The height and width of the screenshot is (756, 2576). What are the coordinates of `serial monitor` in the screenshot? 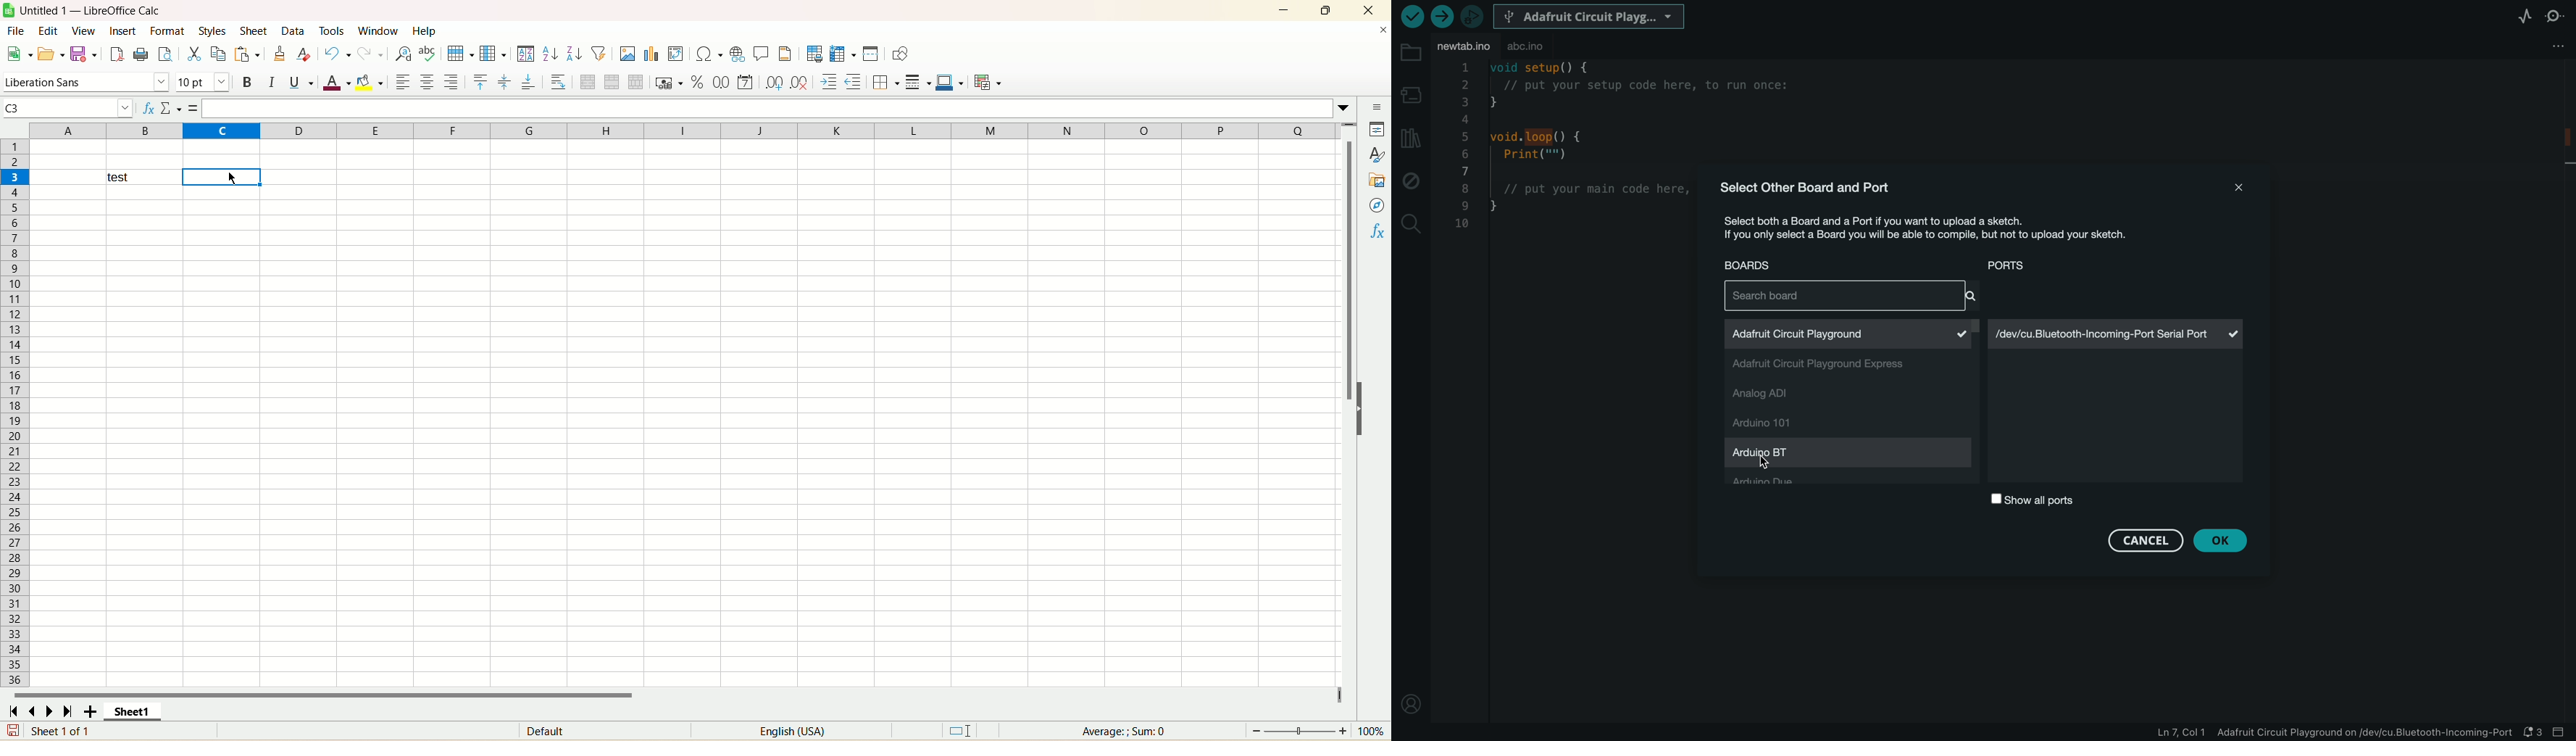 It's located at (2559, 18).